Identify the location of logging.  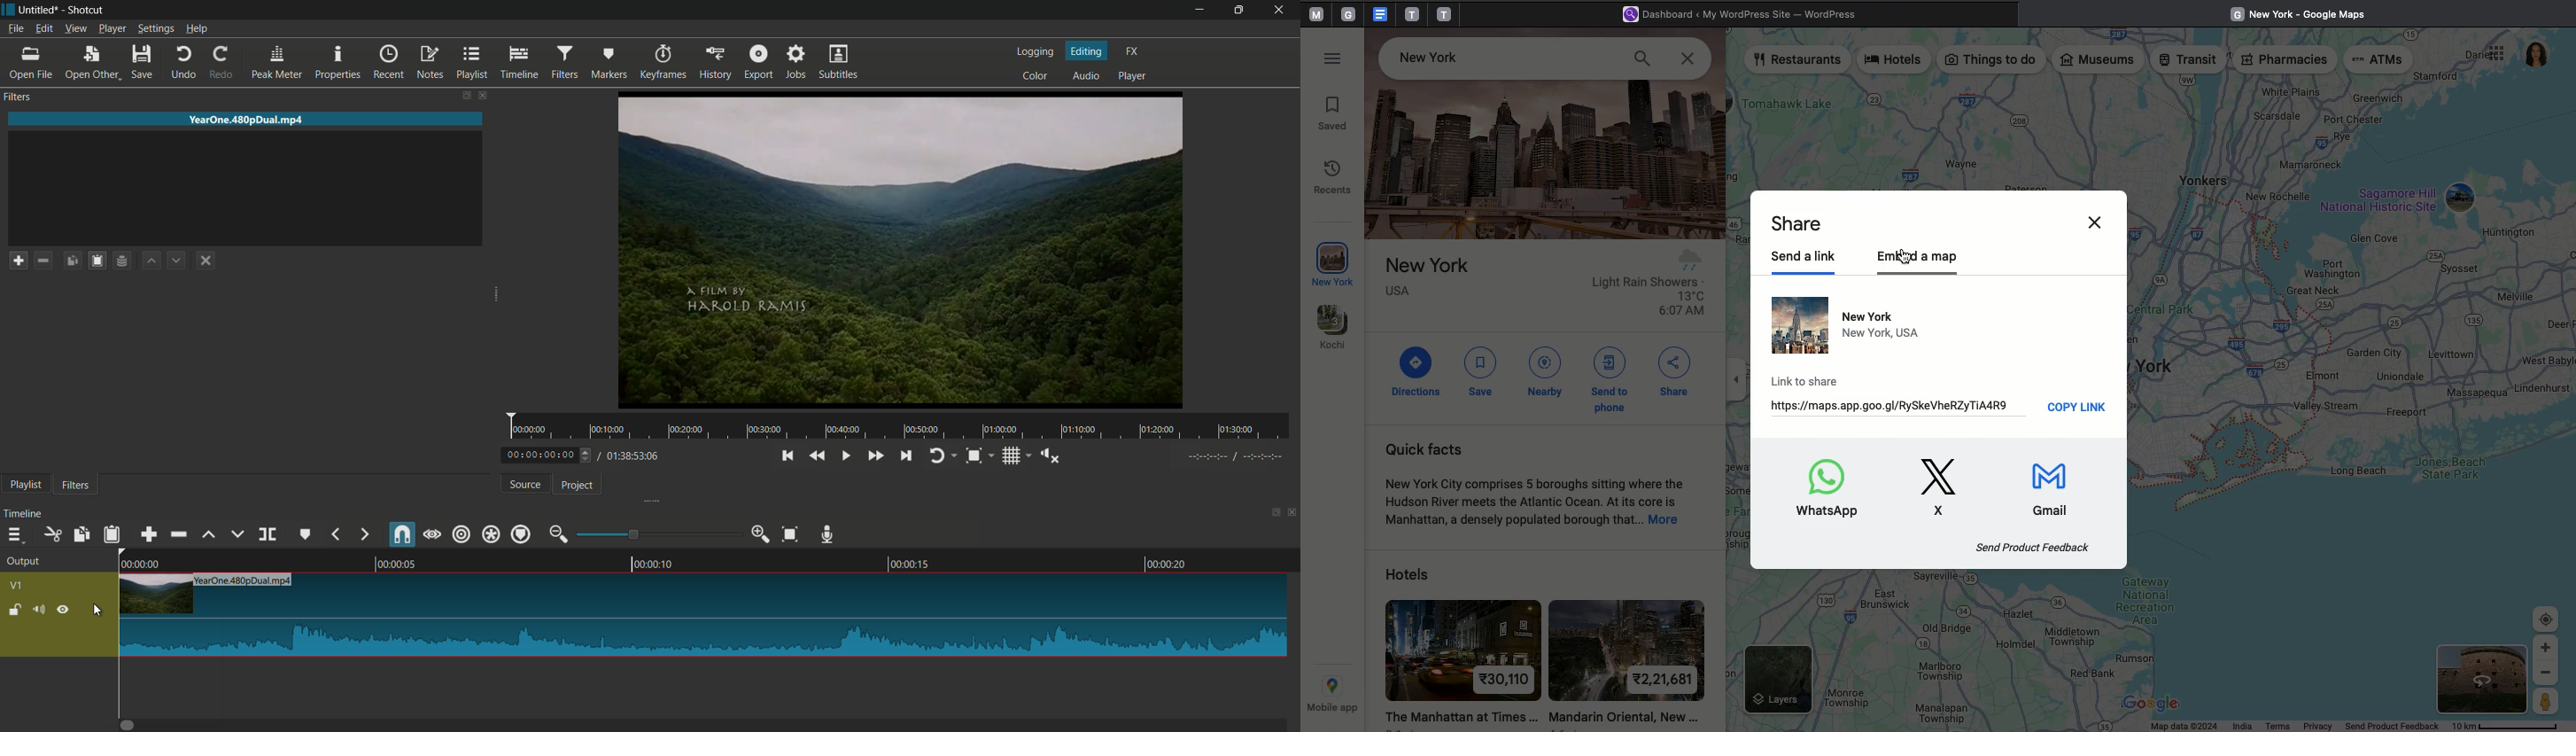
(1037, 53).